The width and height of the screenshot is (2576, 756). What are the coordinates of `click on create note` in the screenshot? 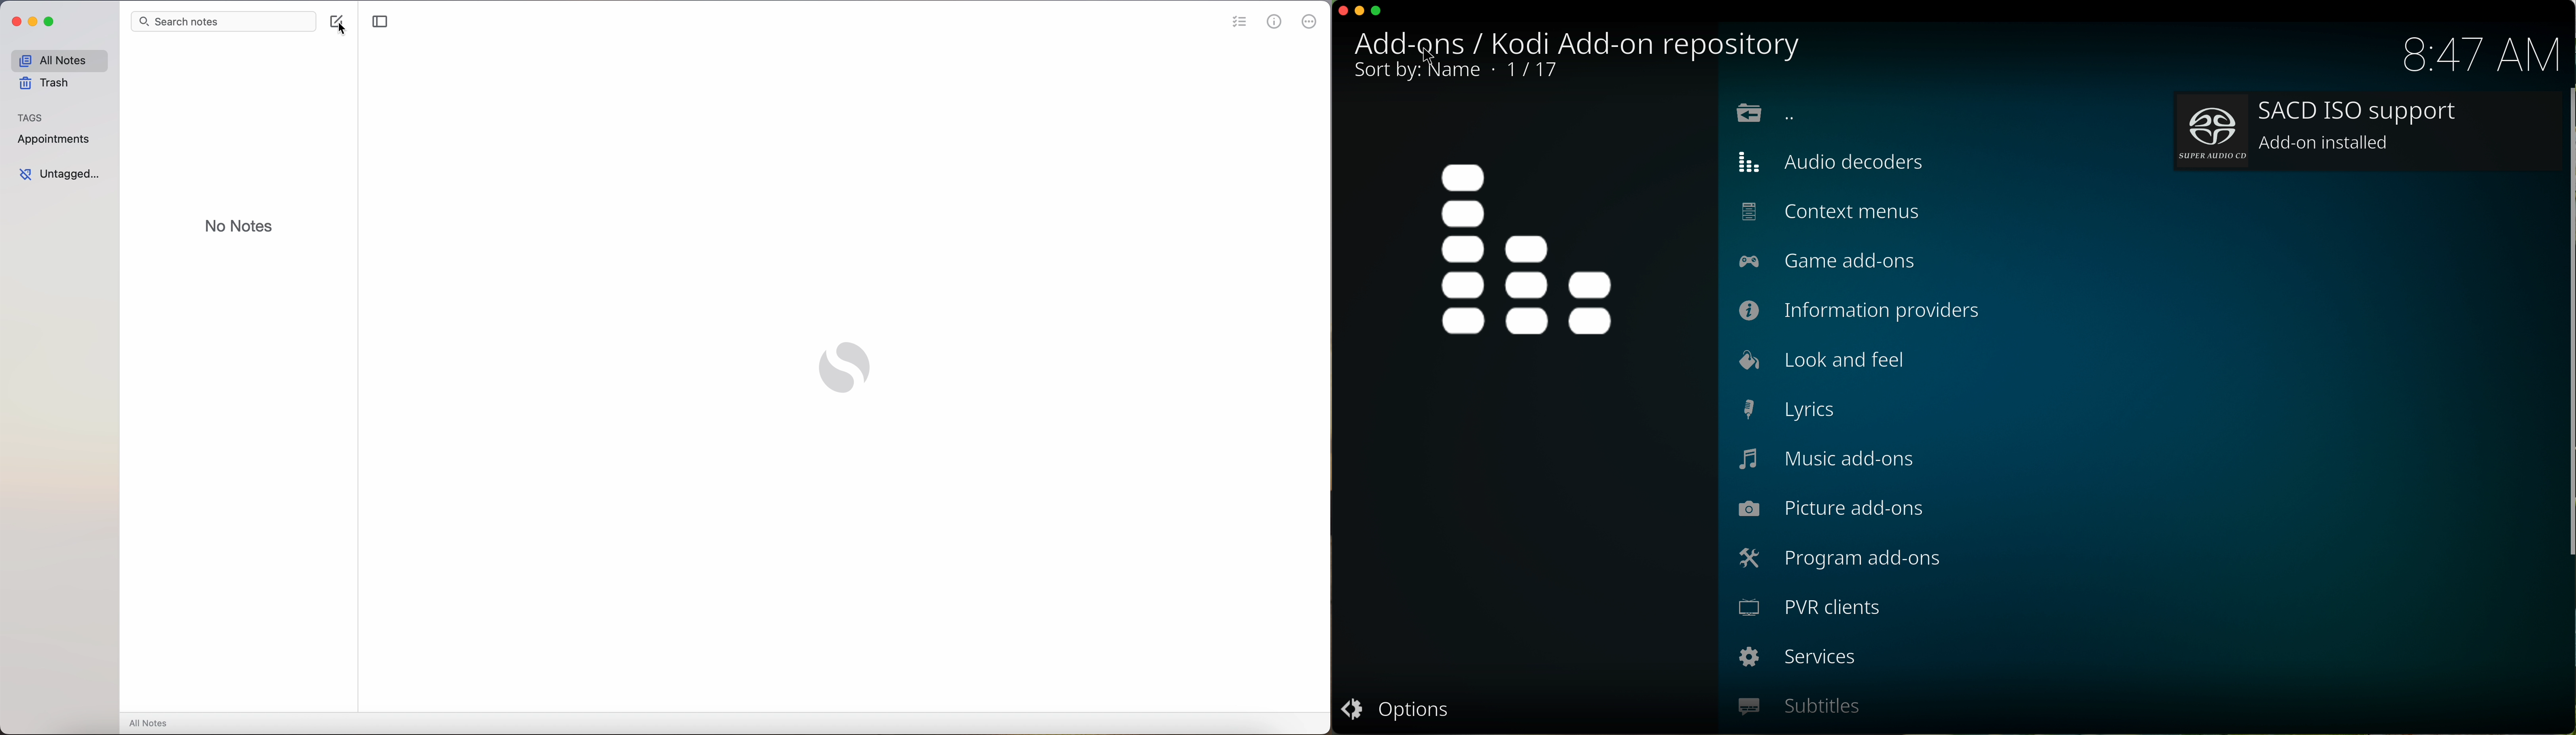 It's located at (337, 25).